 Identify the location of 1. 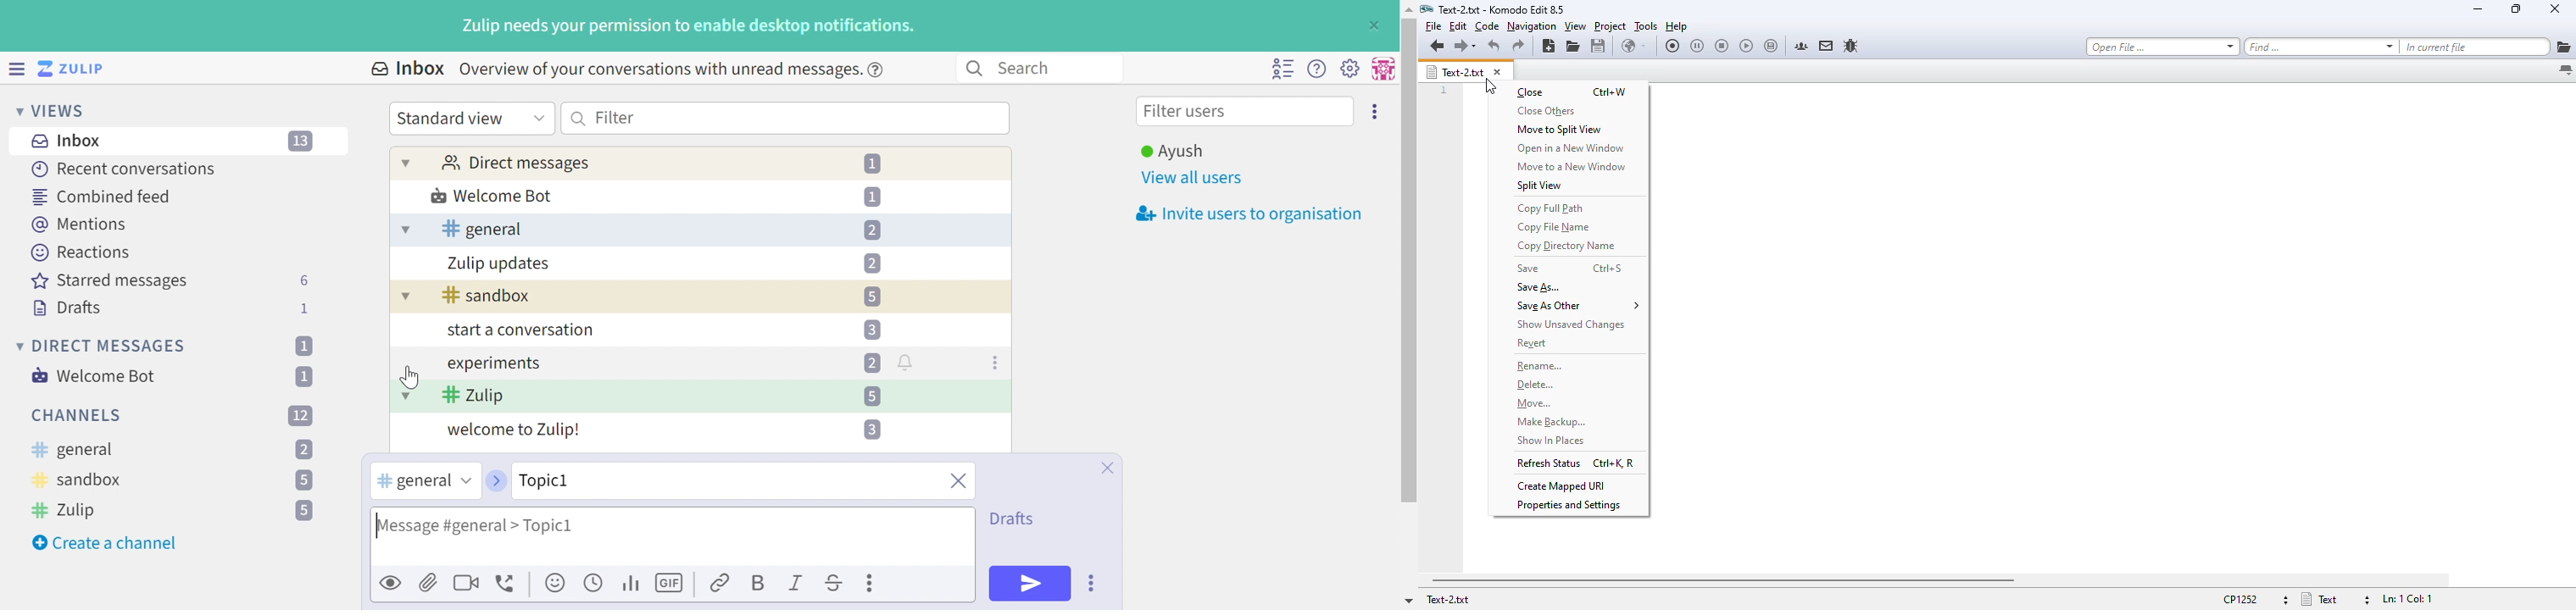
(303, 346).